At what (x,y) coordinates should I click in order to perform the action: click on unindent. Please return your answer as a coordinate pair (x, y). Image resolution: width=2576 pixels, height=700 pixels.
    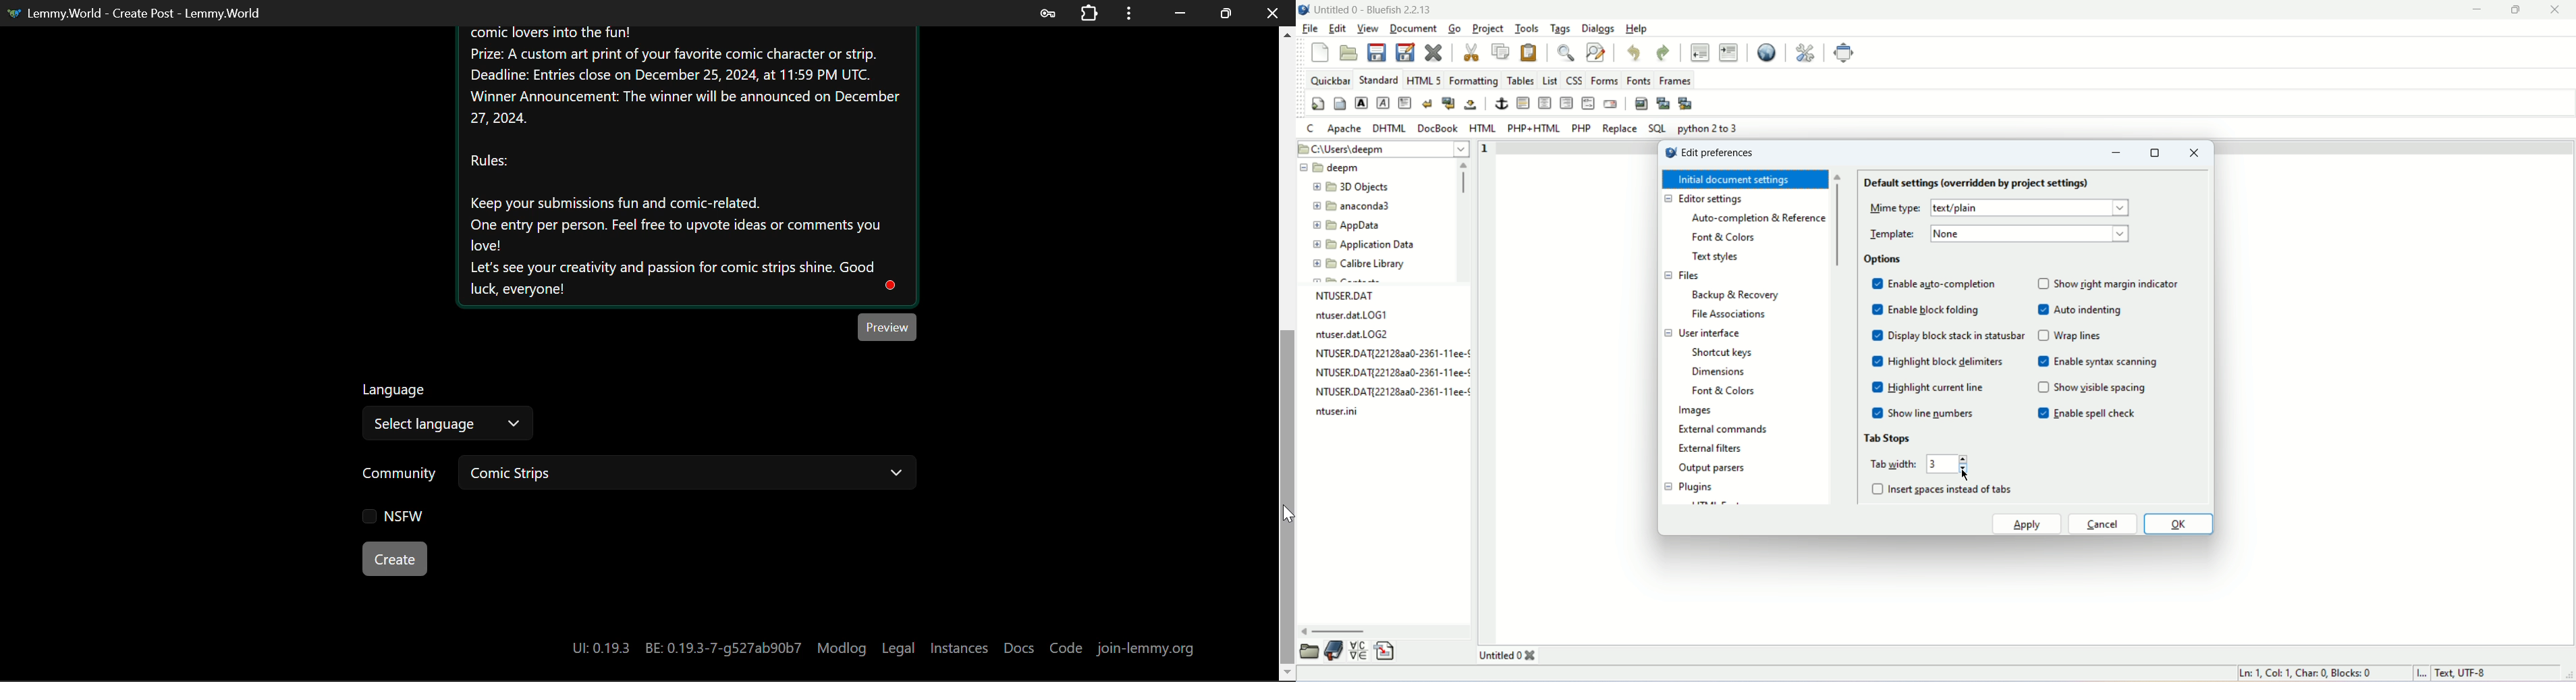
    Looking at the image, I should click on (1699, 51).